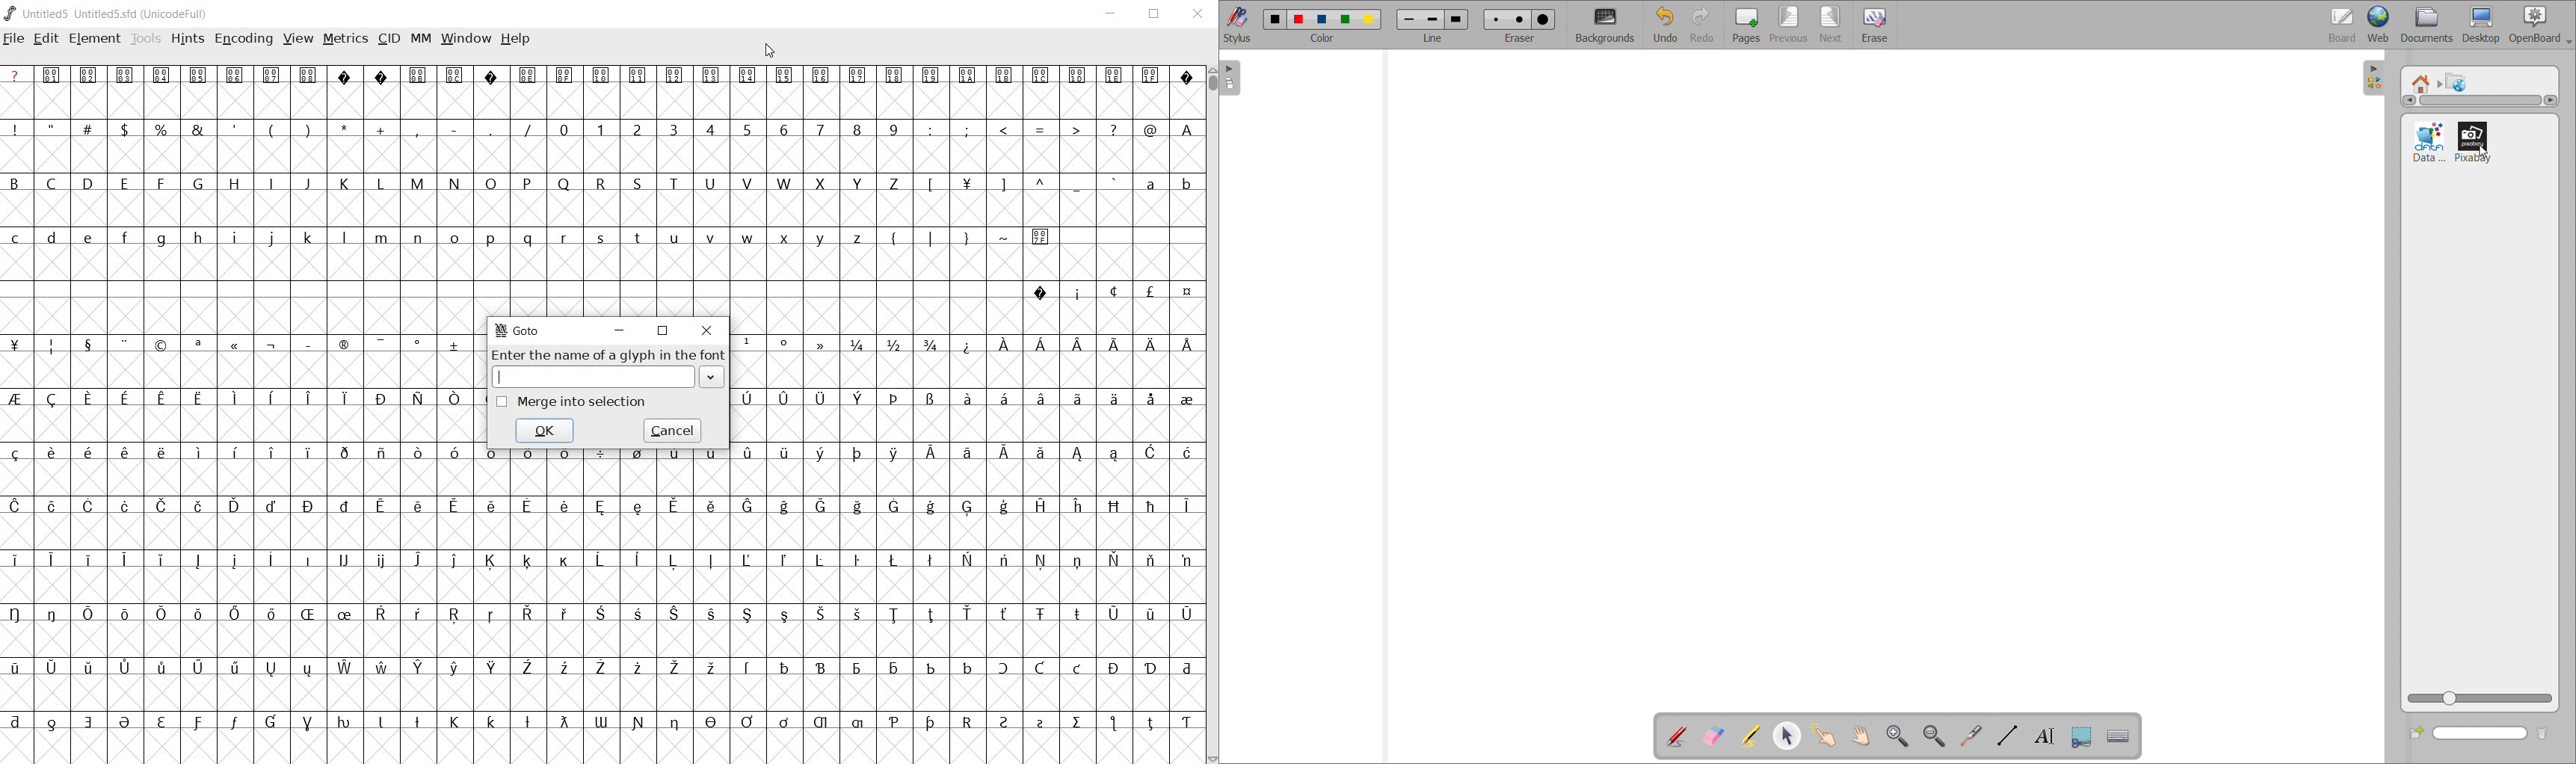  What do you see at coordinates (123, 452) in the screenshot?
I see `Symbol` at bounding box center [123, 452].